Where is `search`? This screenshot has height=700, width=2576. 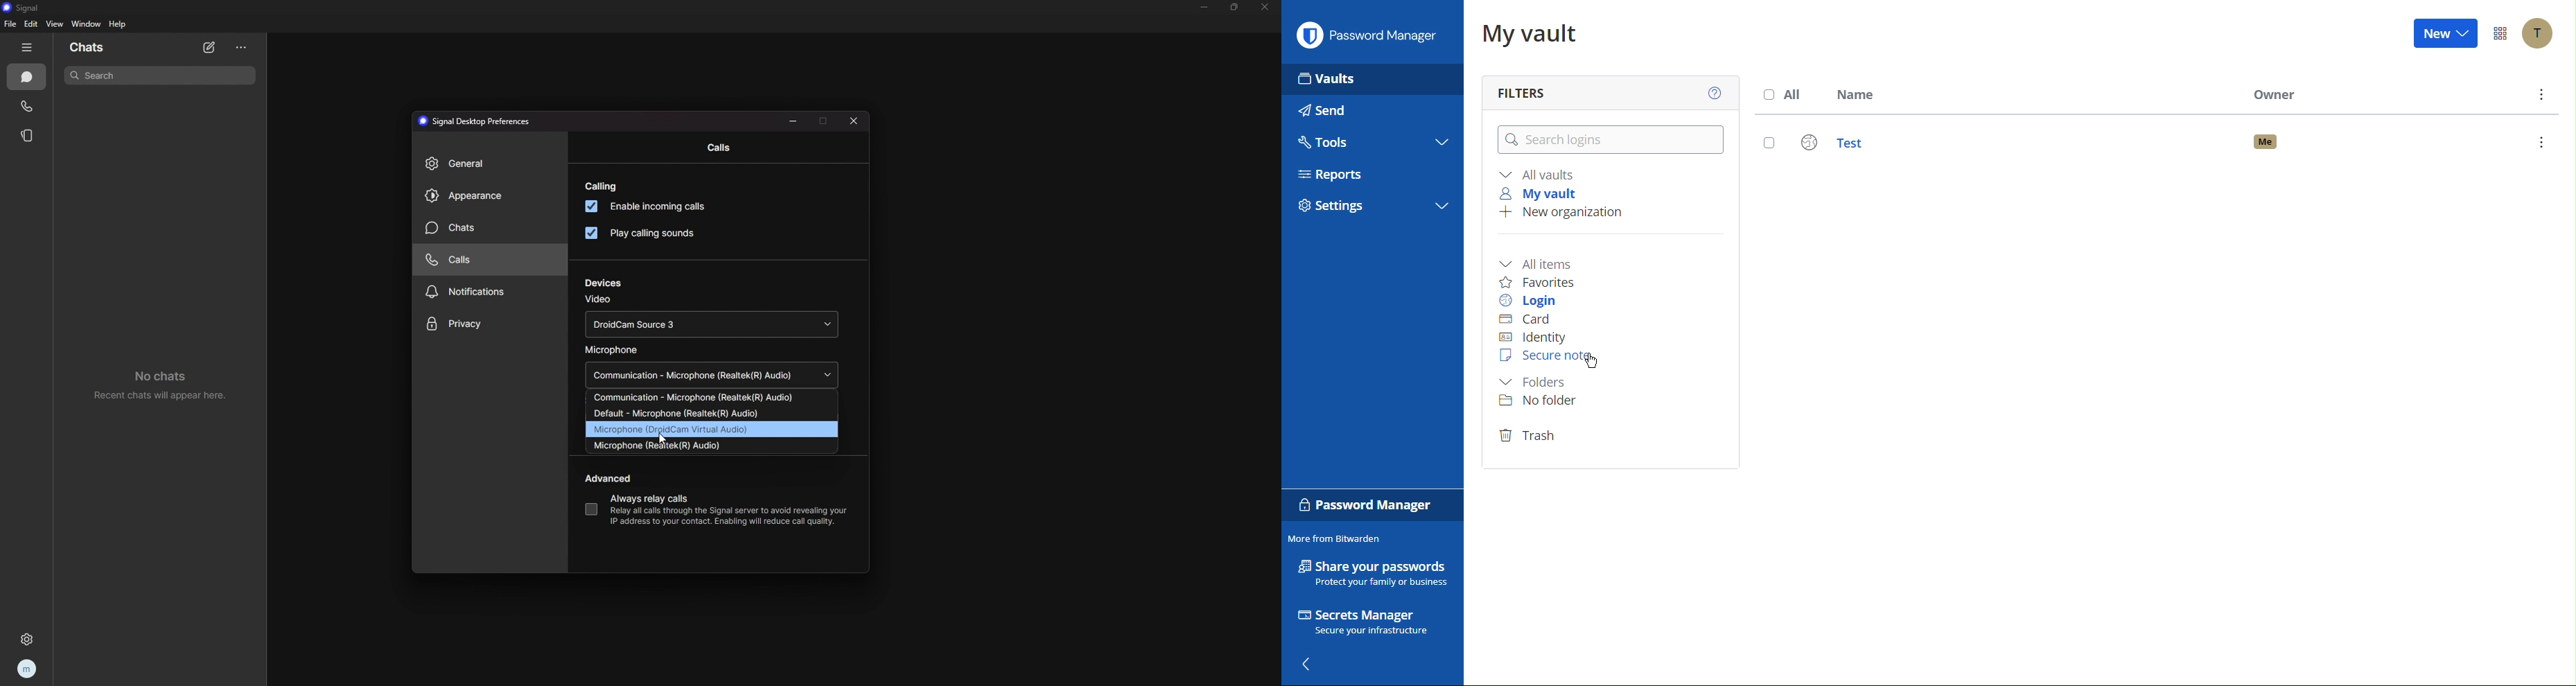
search is located at coordinates (161, 75).